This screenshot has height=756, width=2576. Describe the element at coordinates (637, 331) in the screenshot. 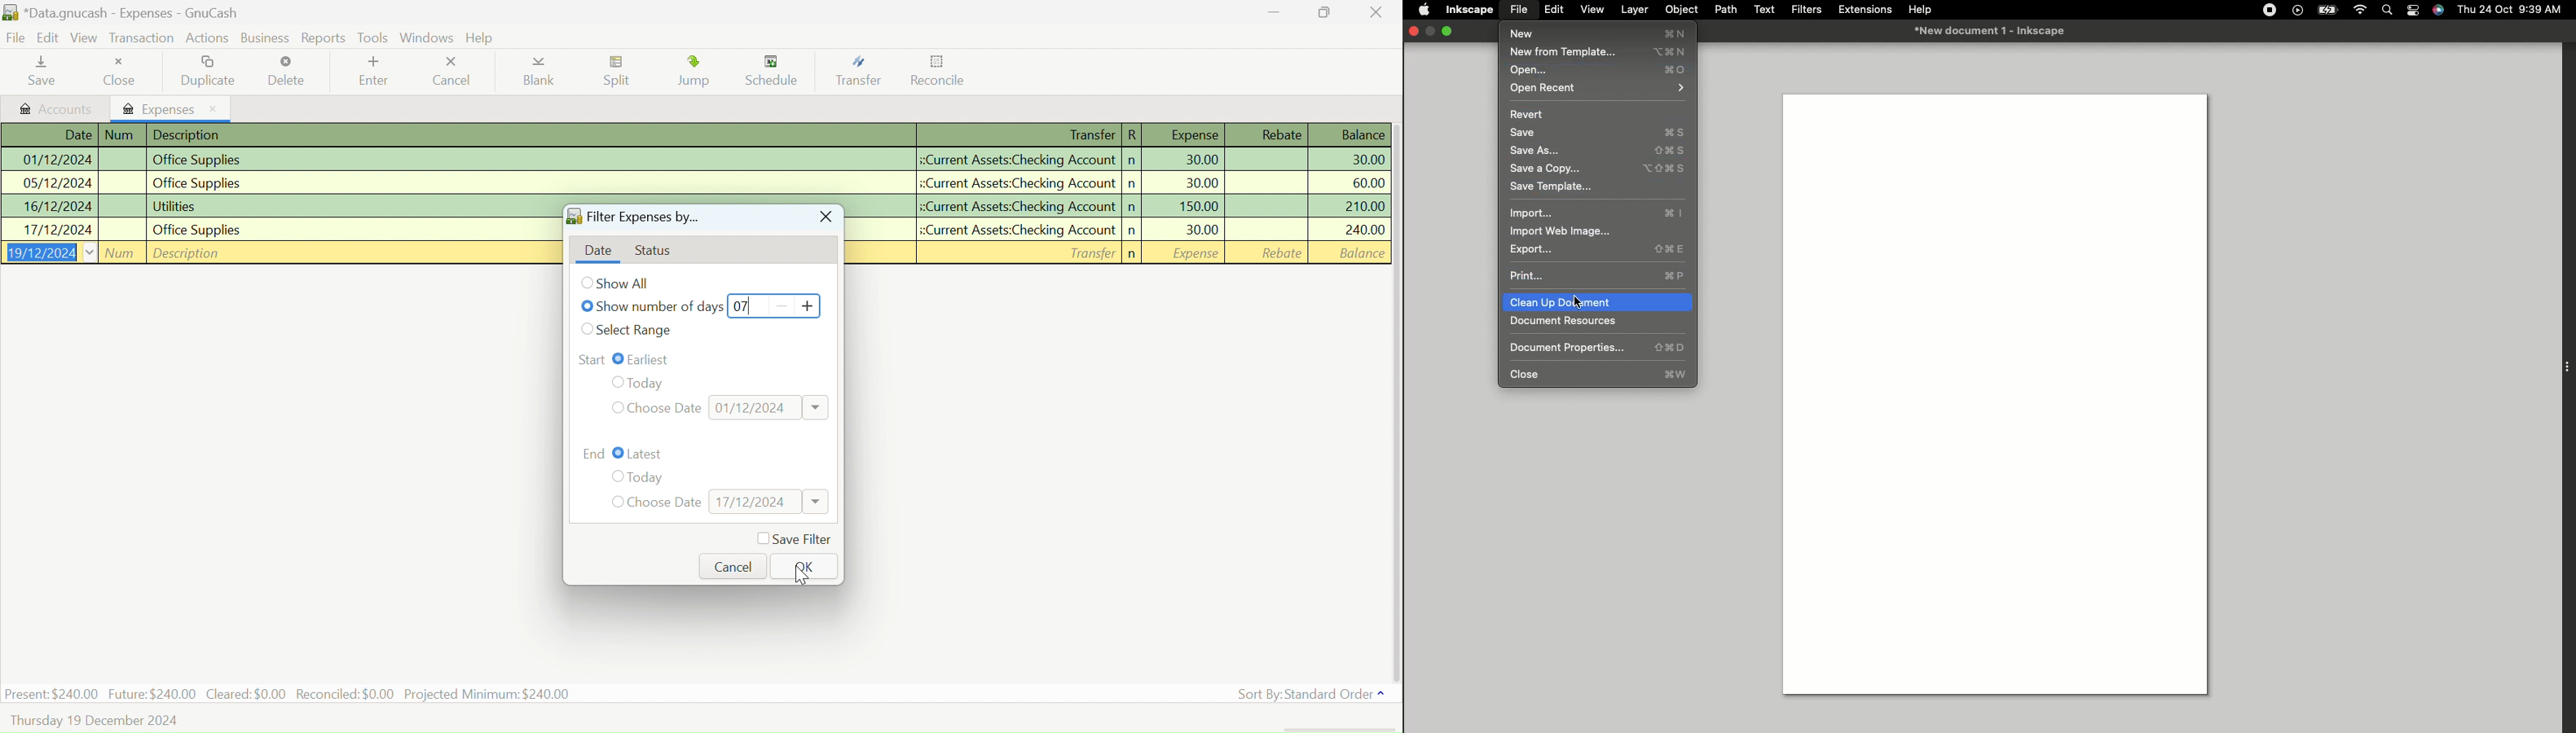

I see `Select Date Range` at that location.